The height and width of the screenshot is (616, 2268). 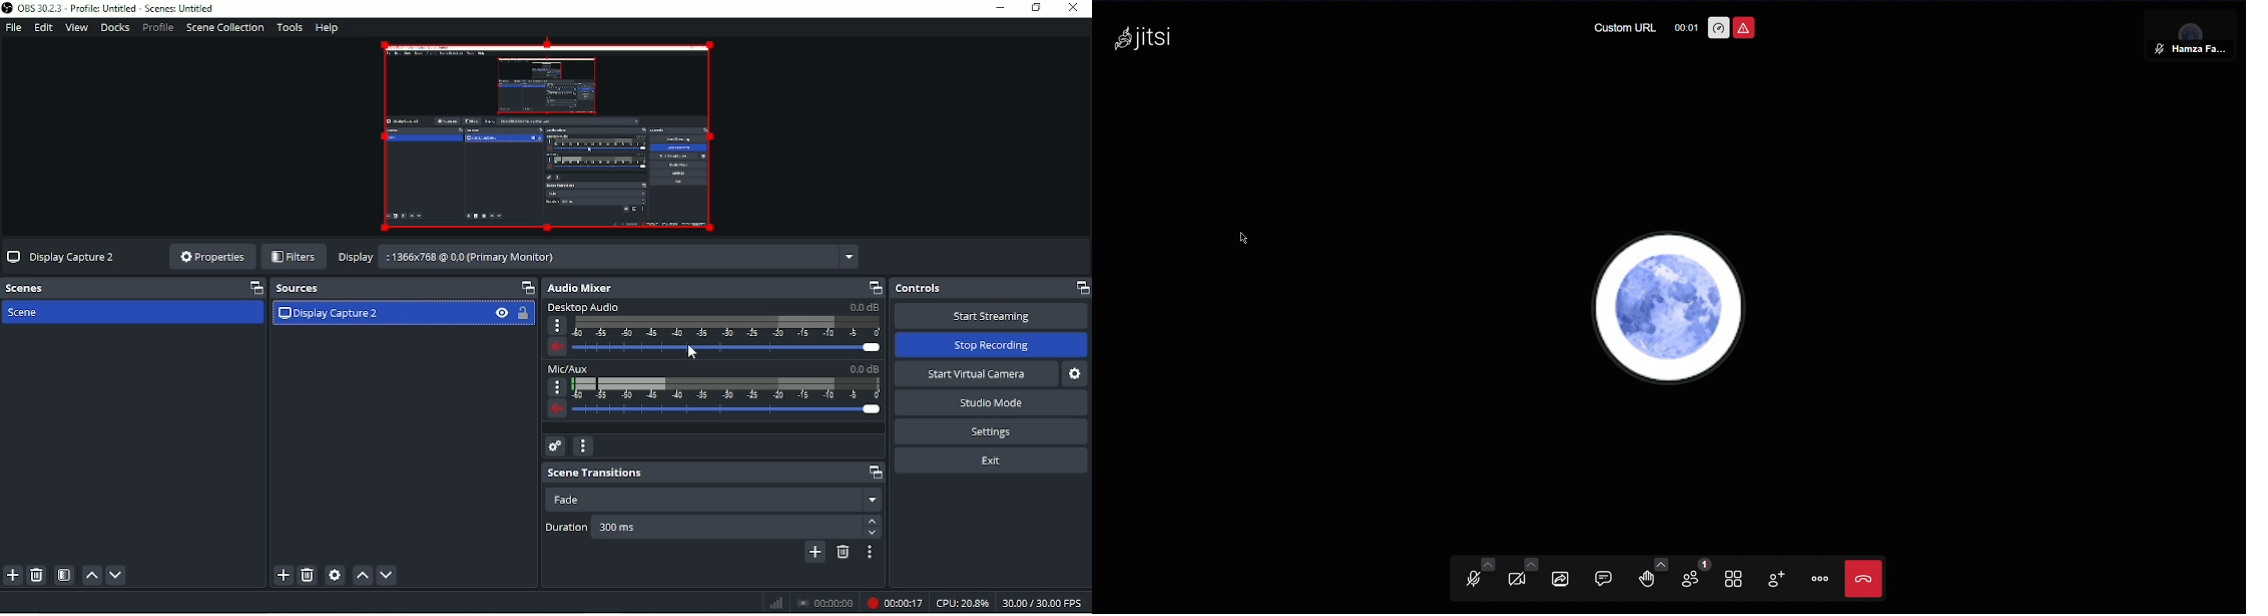 I want to click on Move scene up, so click(x=93, y=576).